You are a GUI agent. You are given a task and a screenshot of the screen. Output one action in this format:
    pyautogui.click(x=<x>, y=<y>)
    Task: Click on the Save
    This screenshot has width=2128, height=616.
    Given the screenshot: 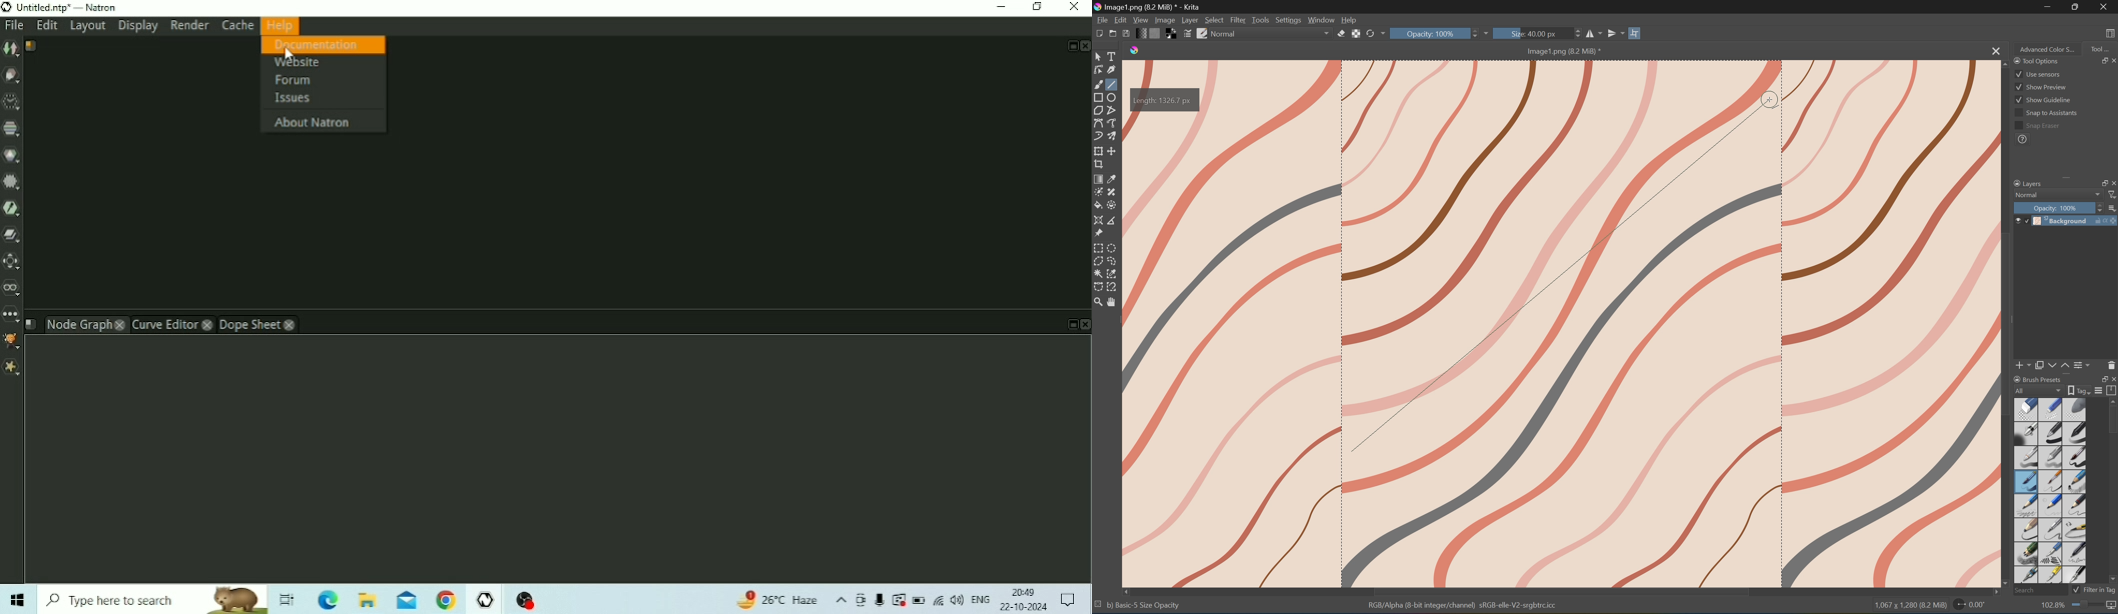 What is the action you would take?
    pyautogui.click(x=1127, y=34)
    